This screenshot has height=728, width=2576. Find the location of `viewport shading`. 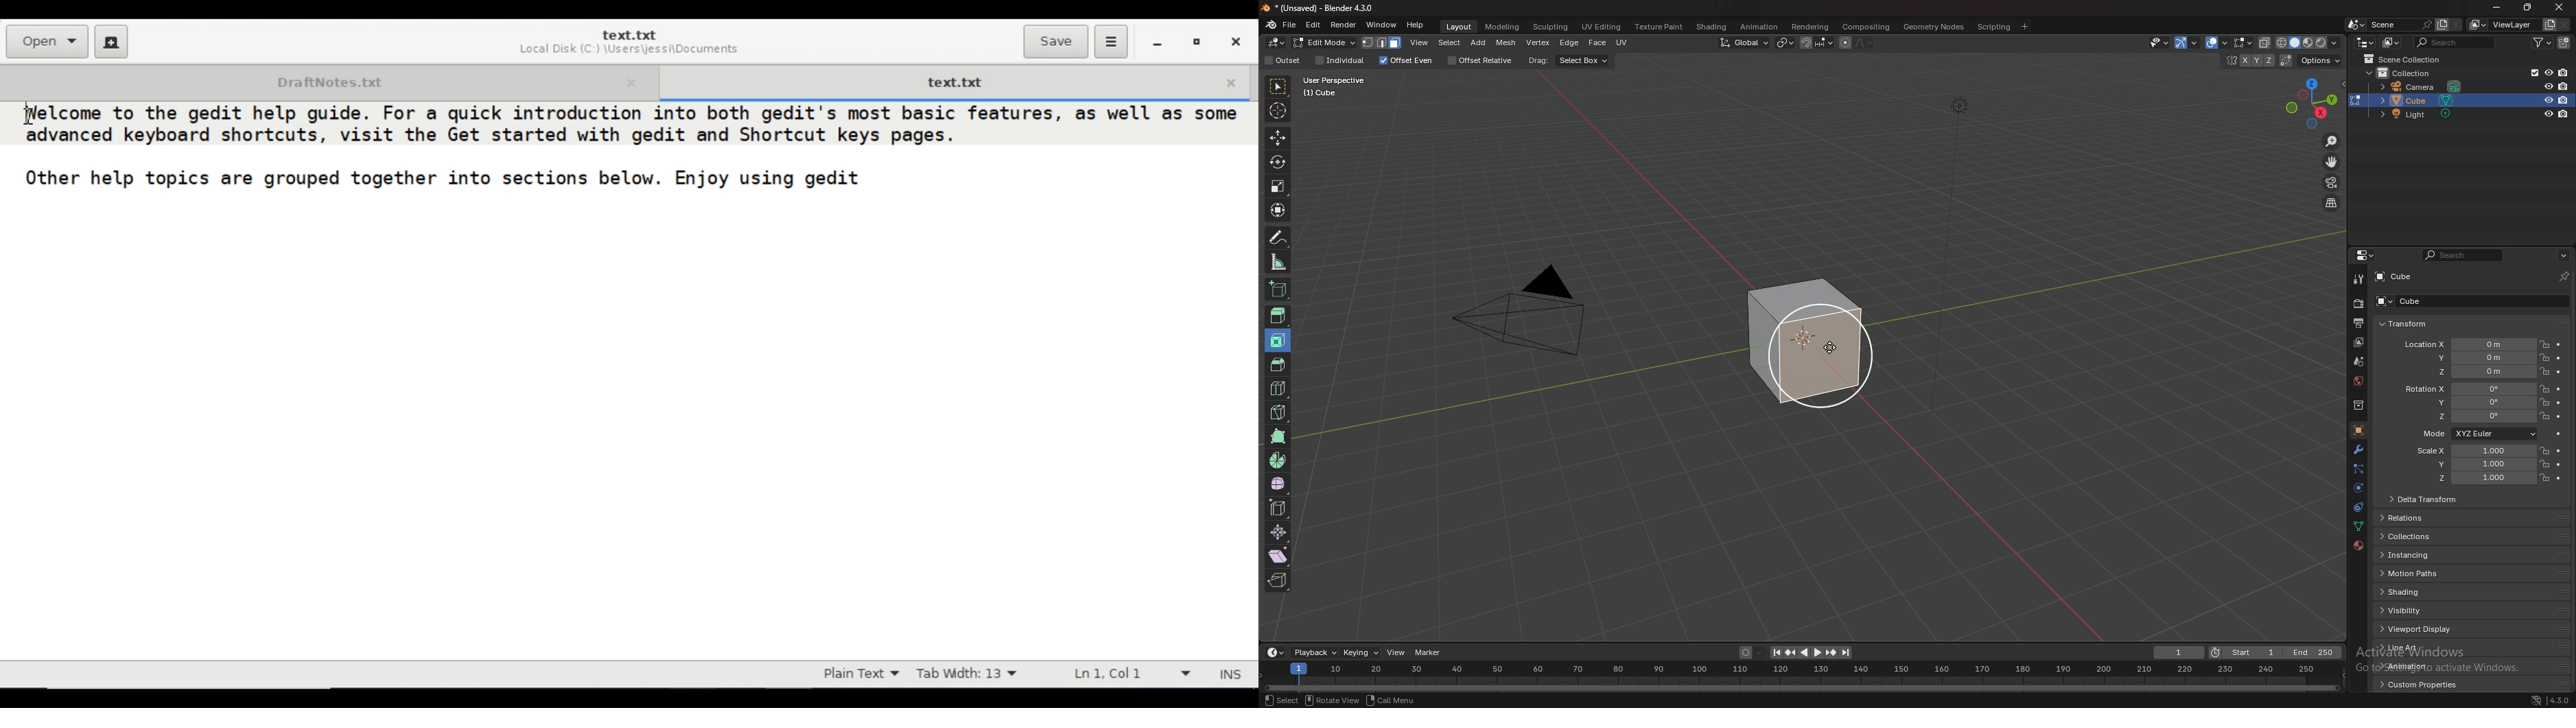

viewport shading is located at coordinates (2310, 43).